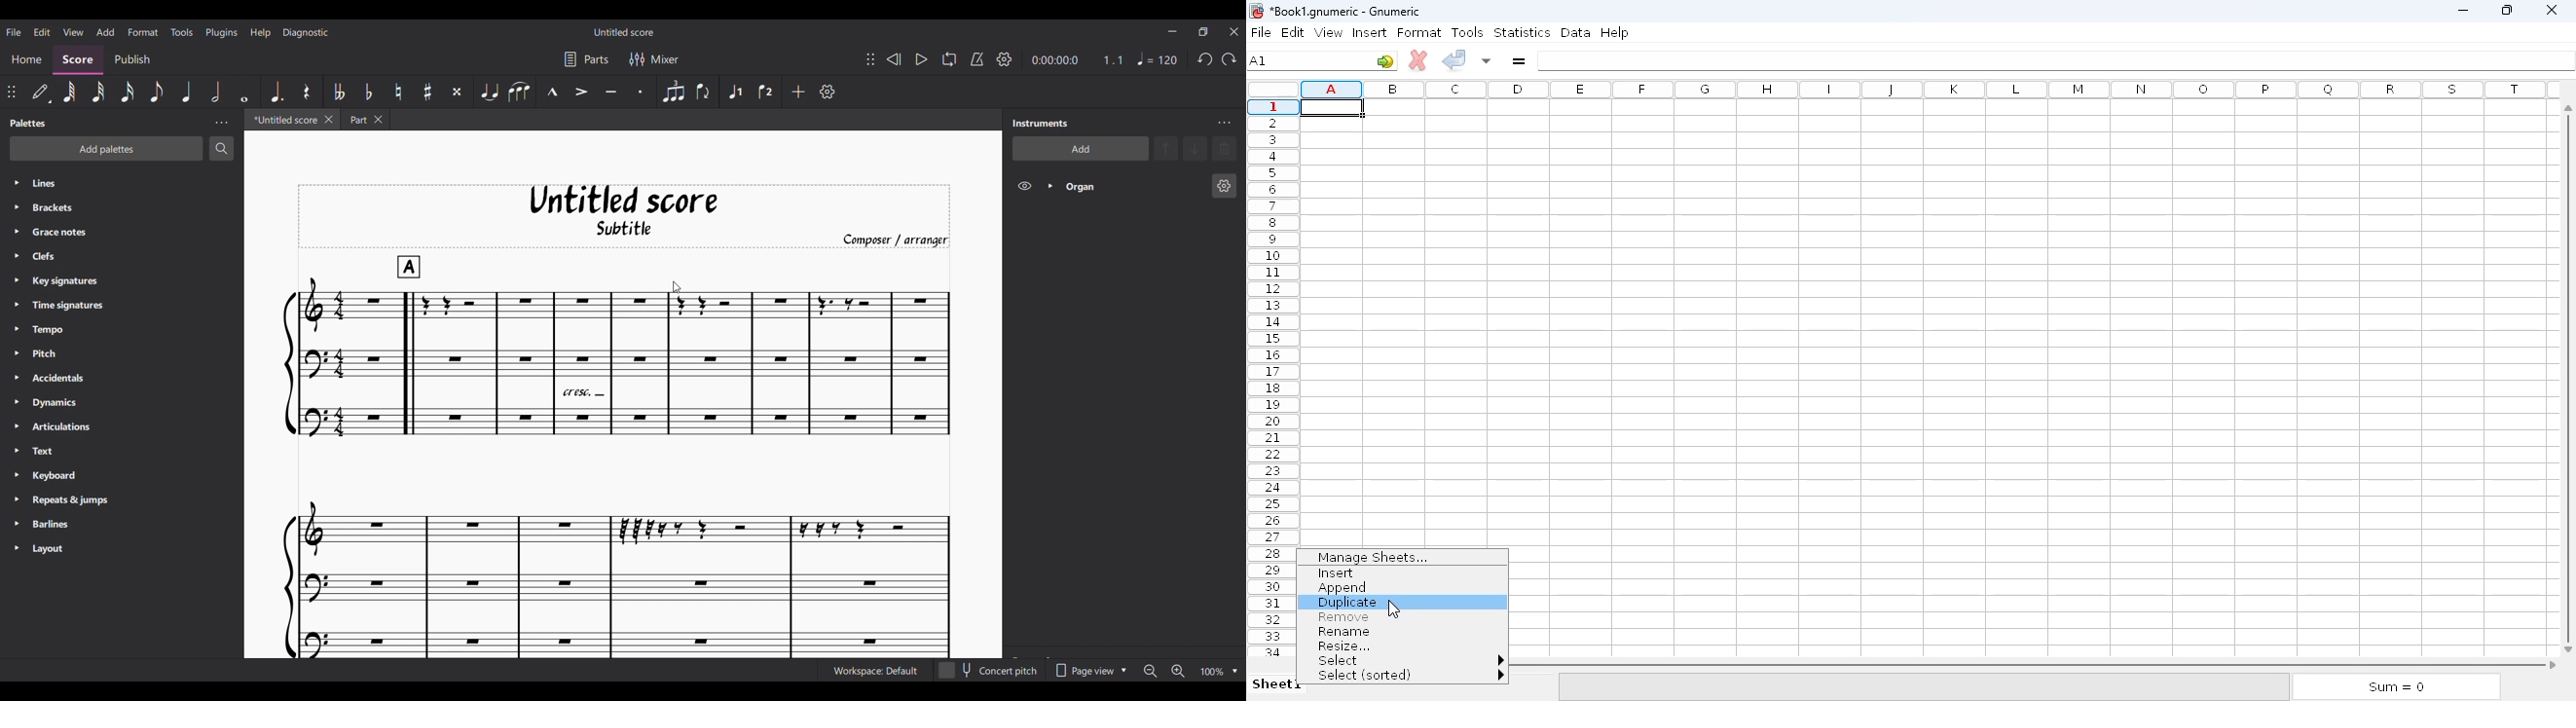 This screenshot has height=728, width=2576. I want to click on Delete selection, so click(1225, 149).